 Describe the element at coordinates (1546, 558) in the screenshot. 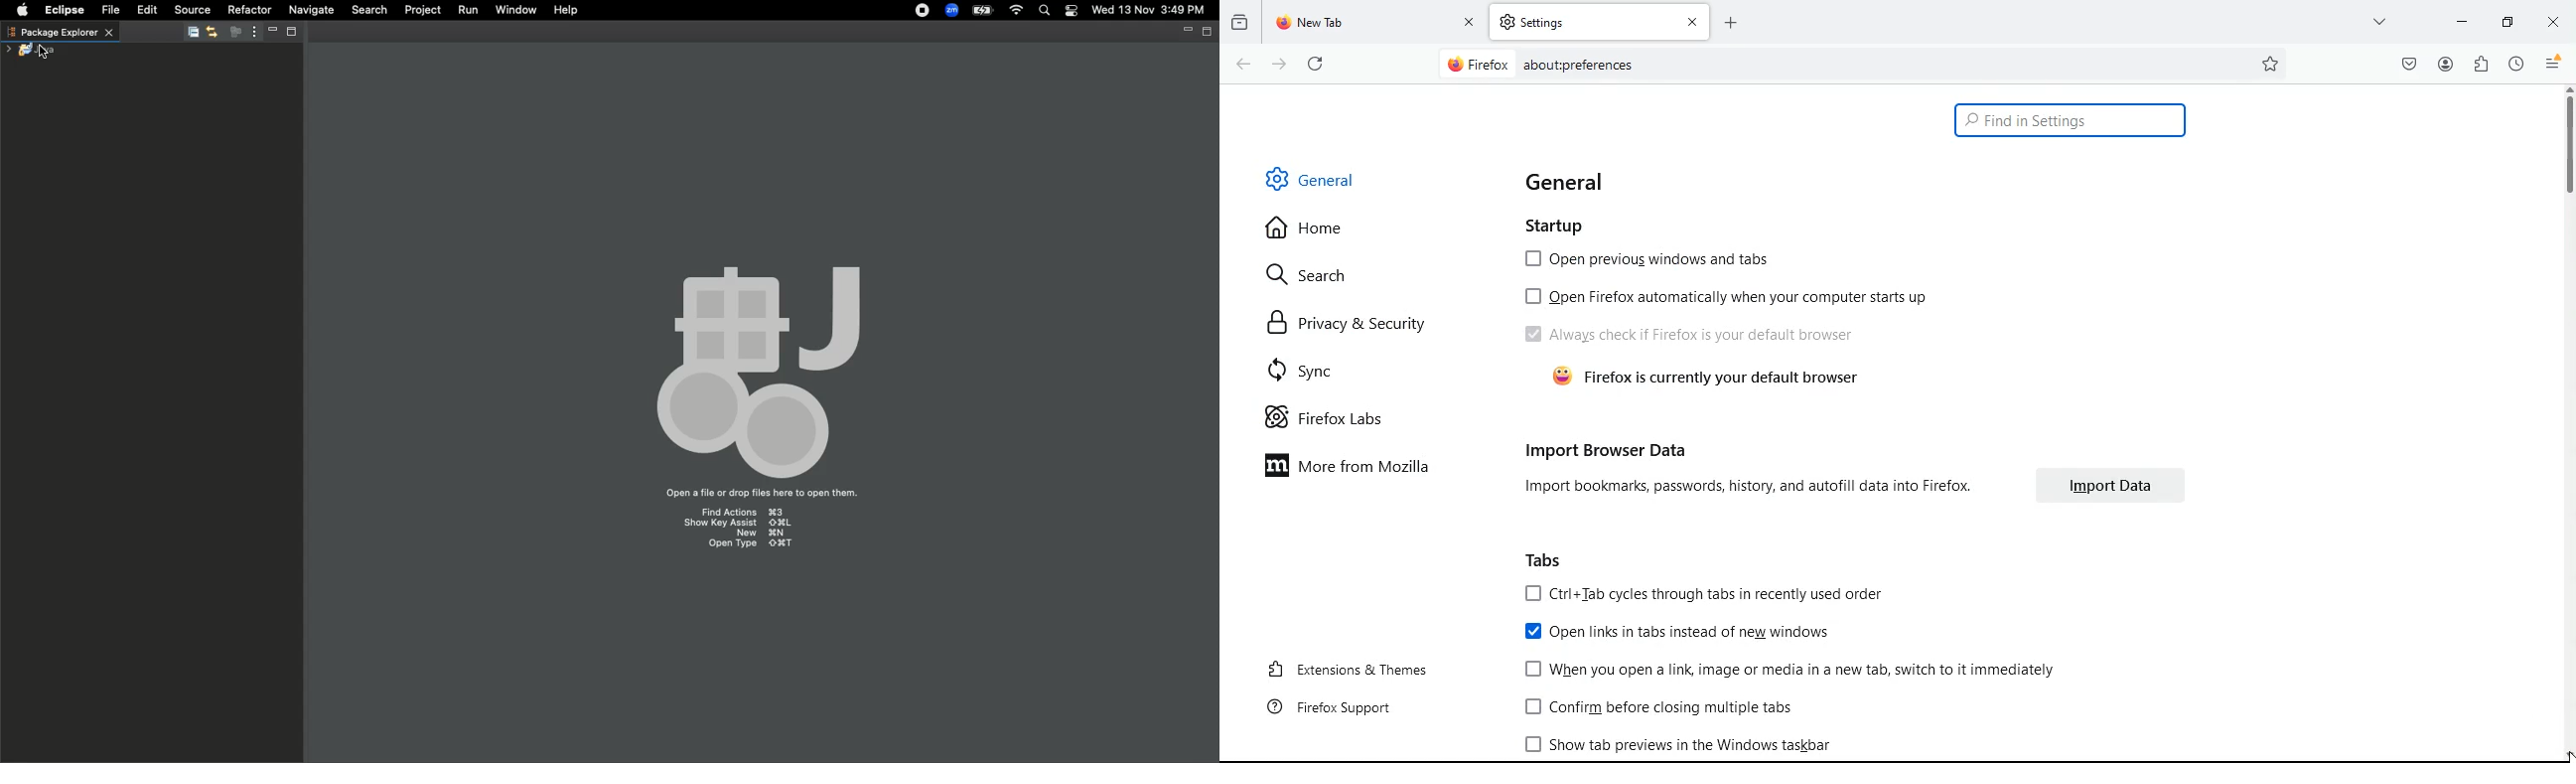

I see `tabs` at that location.